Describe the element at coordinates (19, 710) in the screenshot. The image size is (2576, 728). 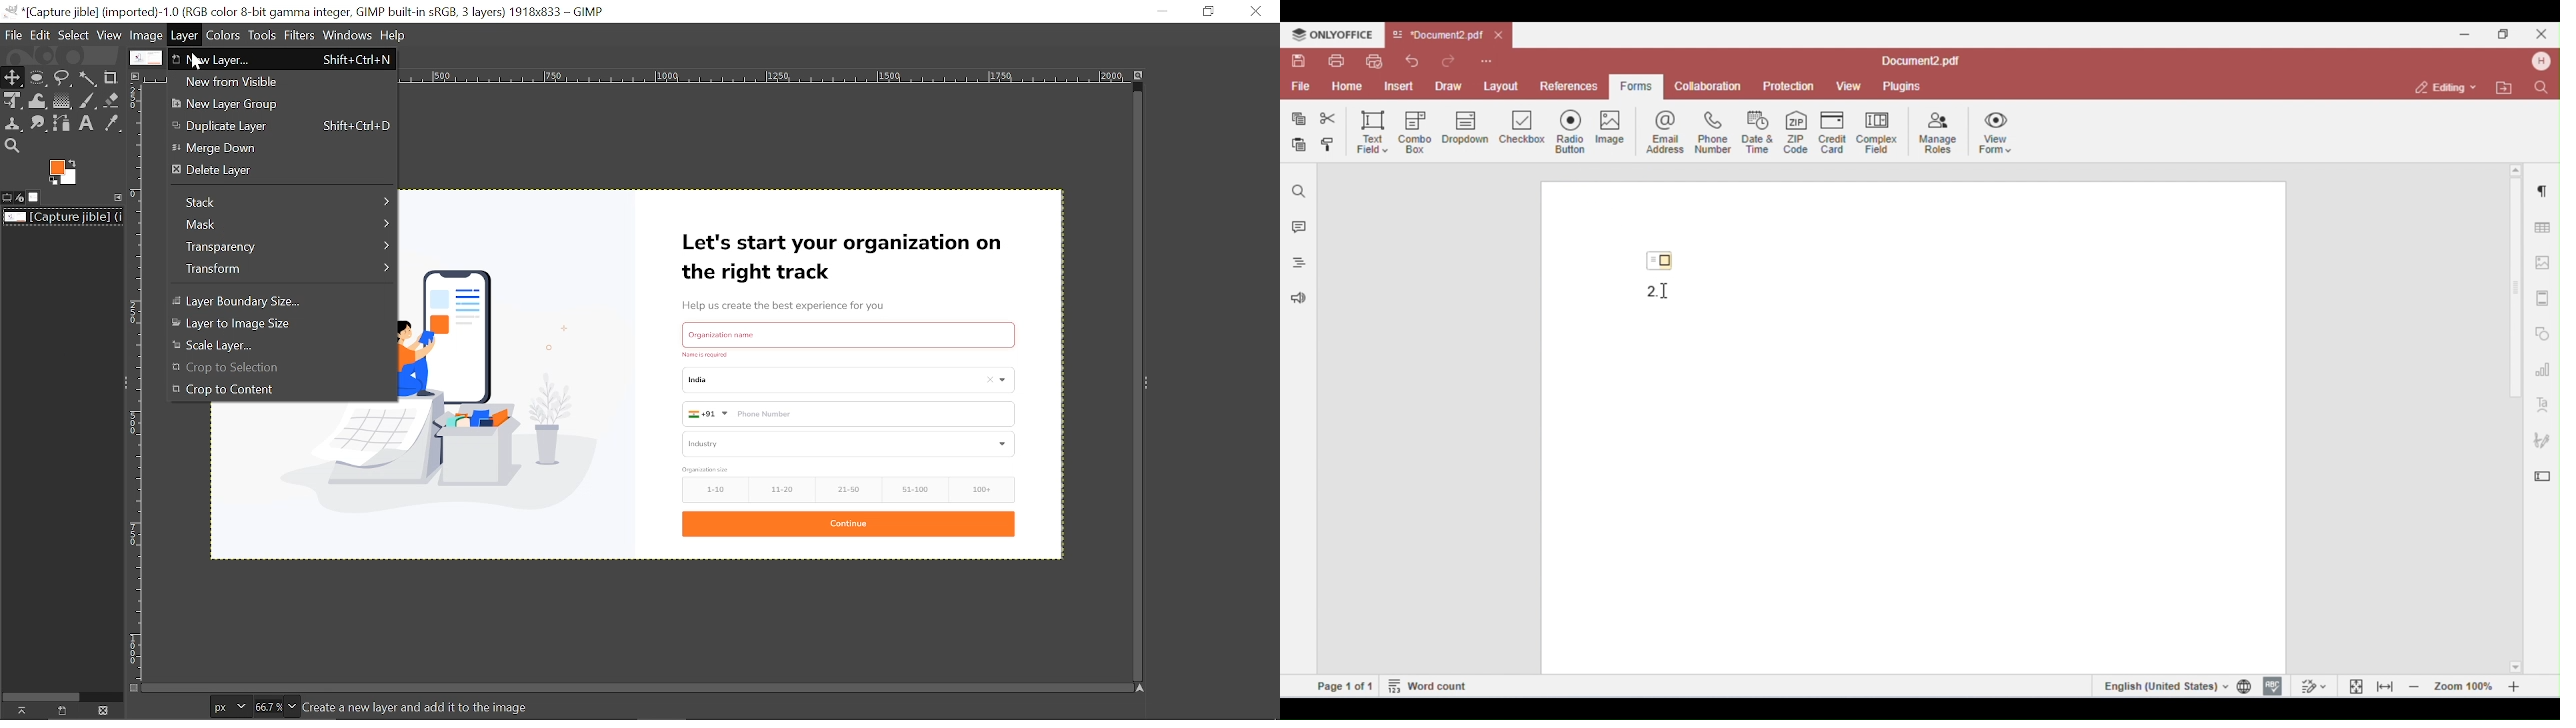
I see `Raise the image display` at that location.